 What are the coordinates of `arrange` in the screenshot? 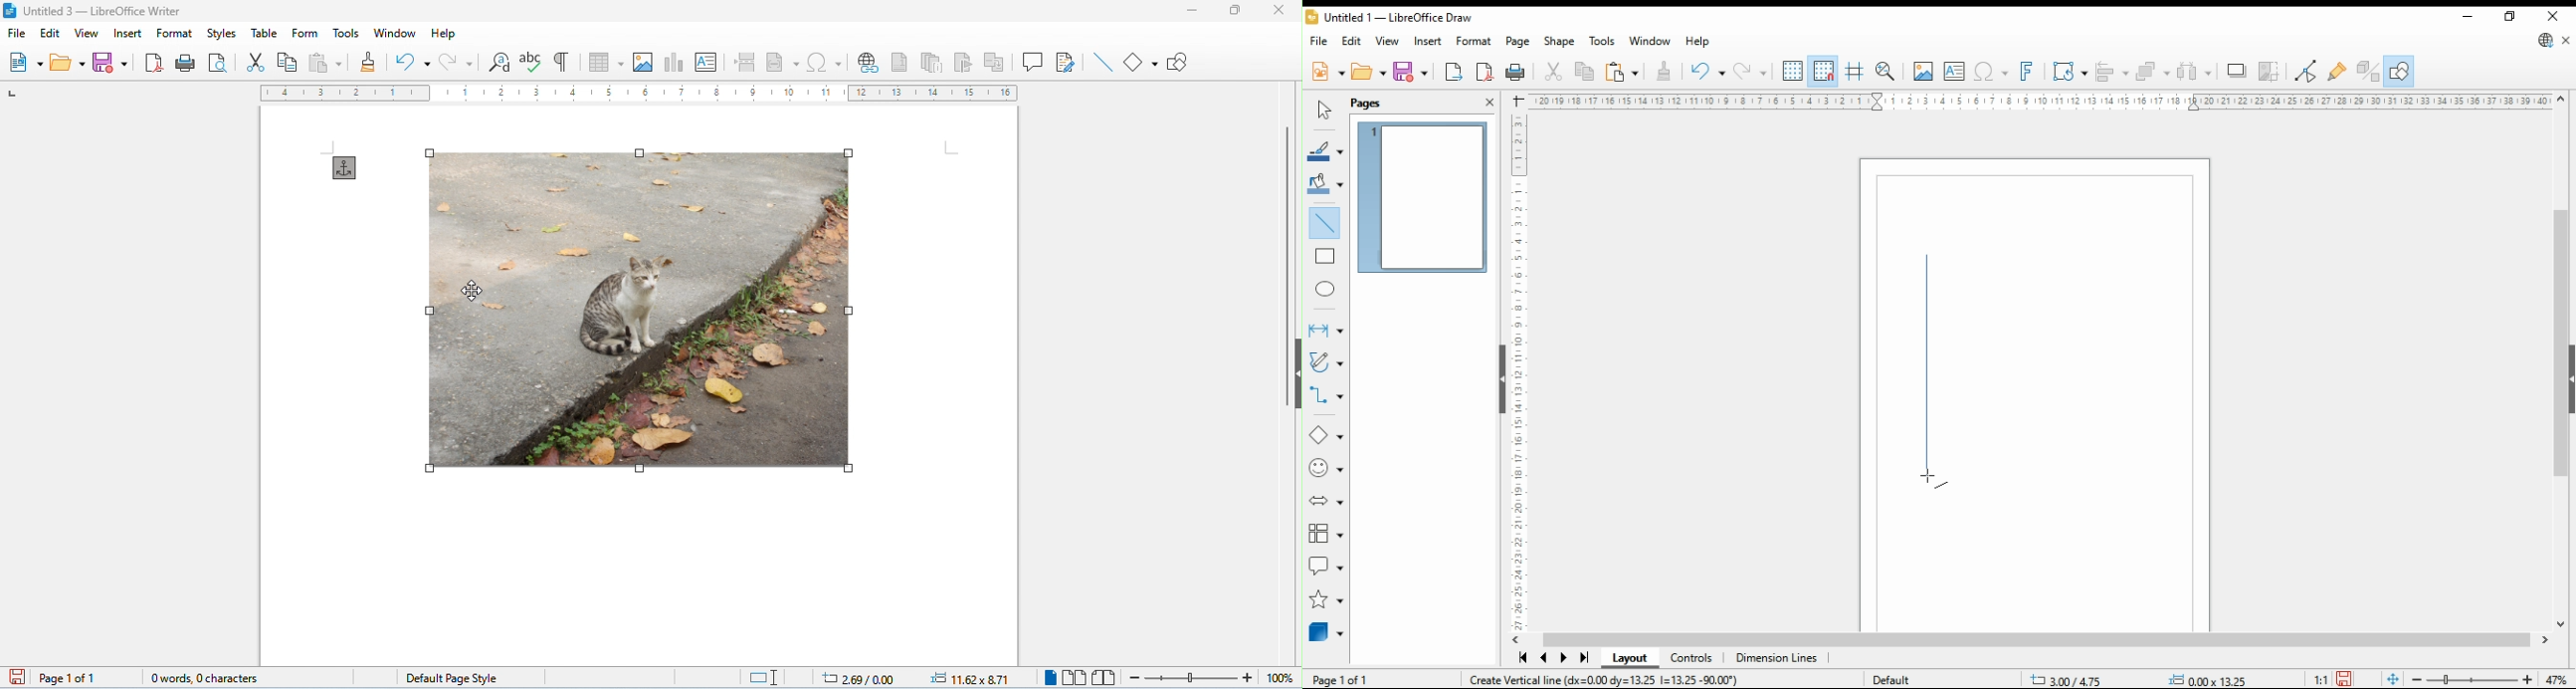 It's located at (2153, 71).